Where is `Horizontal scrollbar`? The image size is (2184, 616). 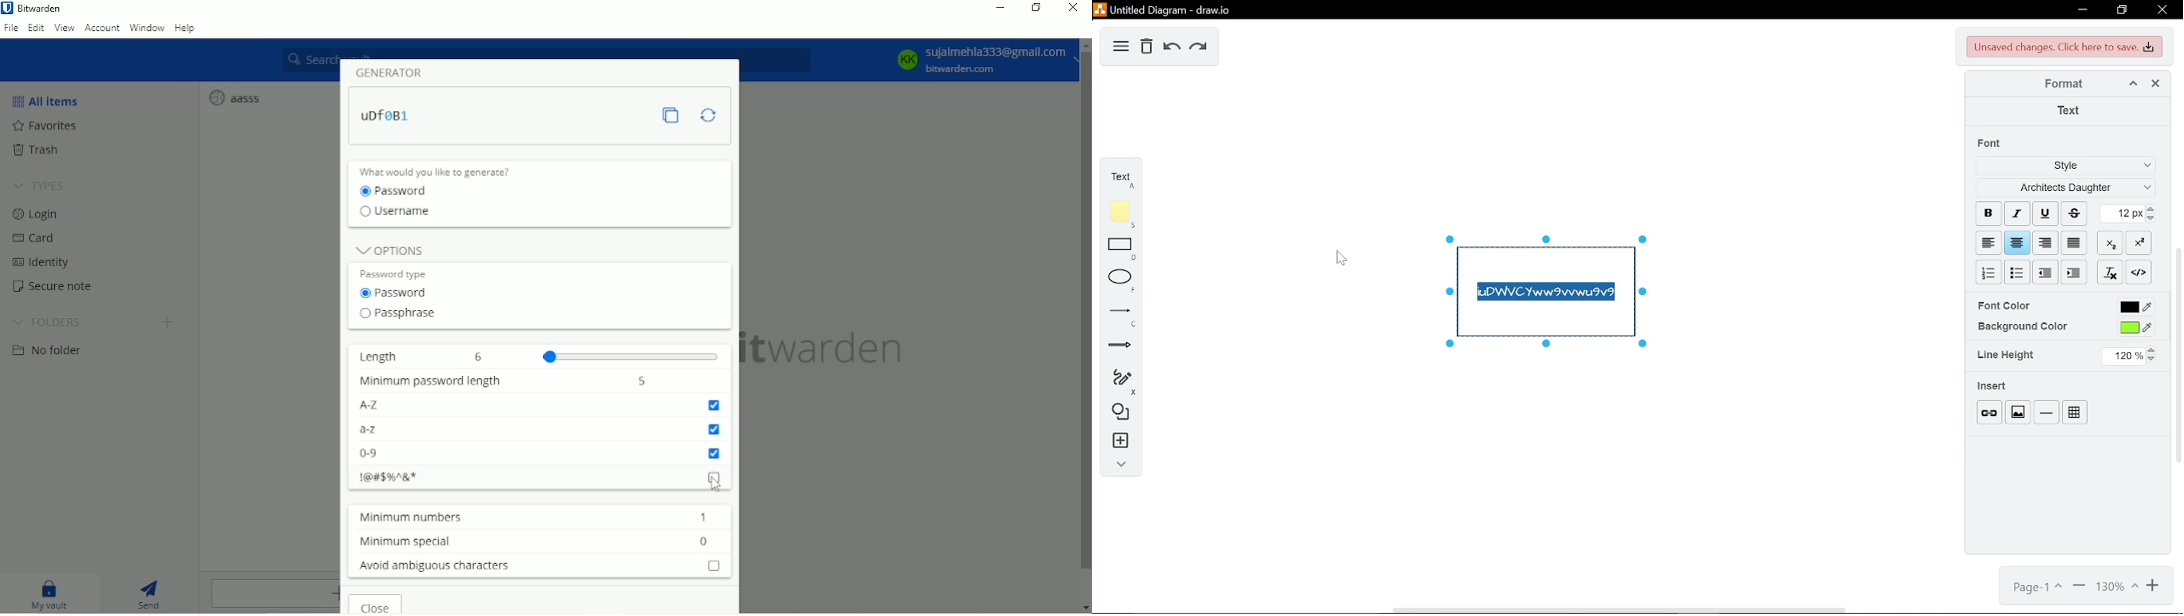 Horizontal scrollbar is located at coordinates (1619, 610).